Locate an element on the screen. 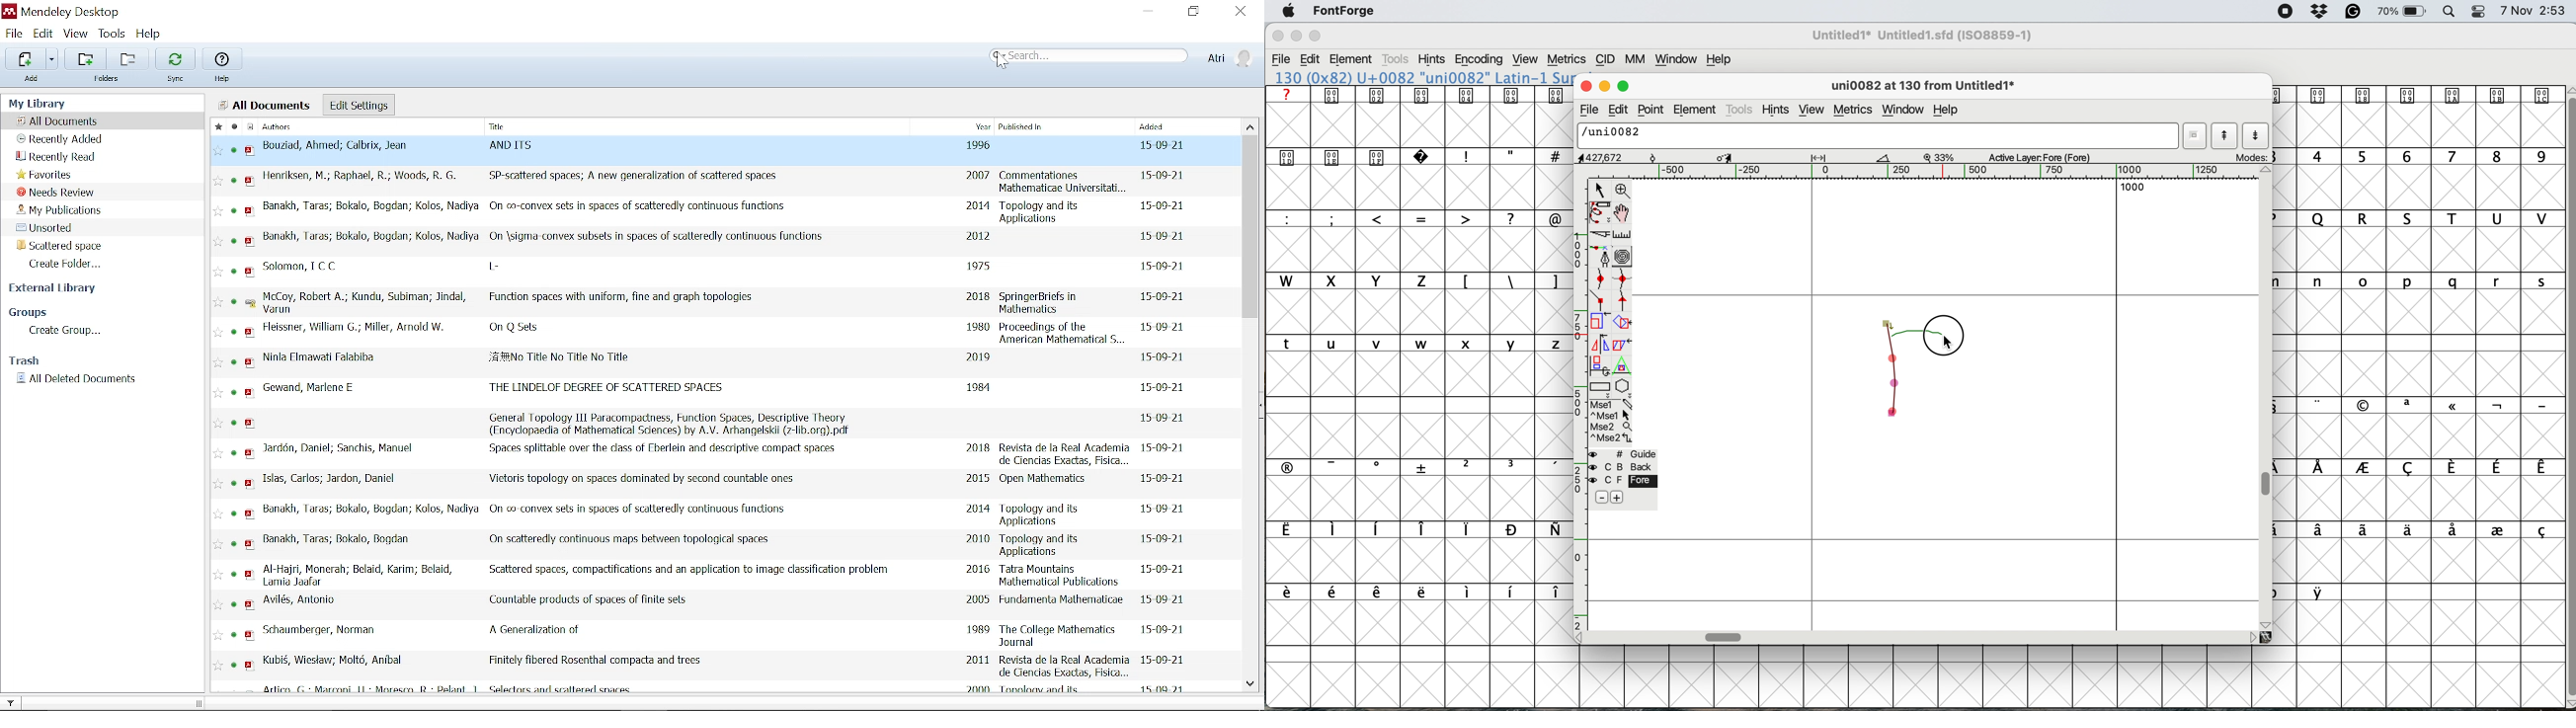 This screenshot has height=728, width=2576. Mendeley desktop is located at coordinates (70, 12).